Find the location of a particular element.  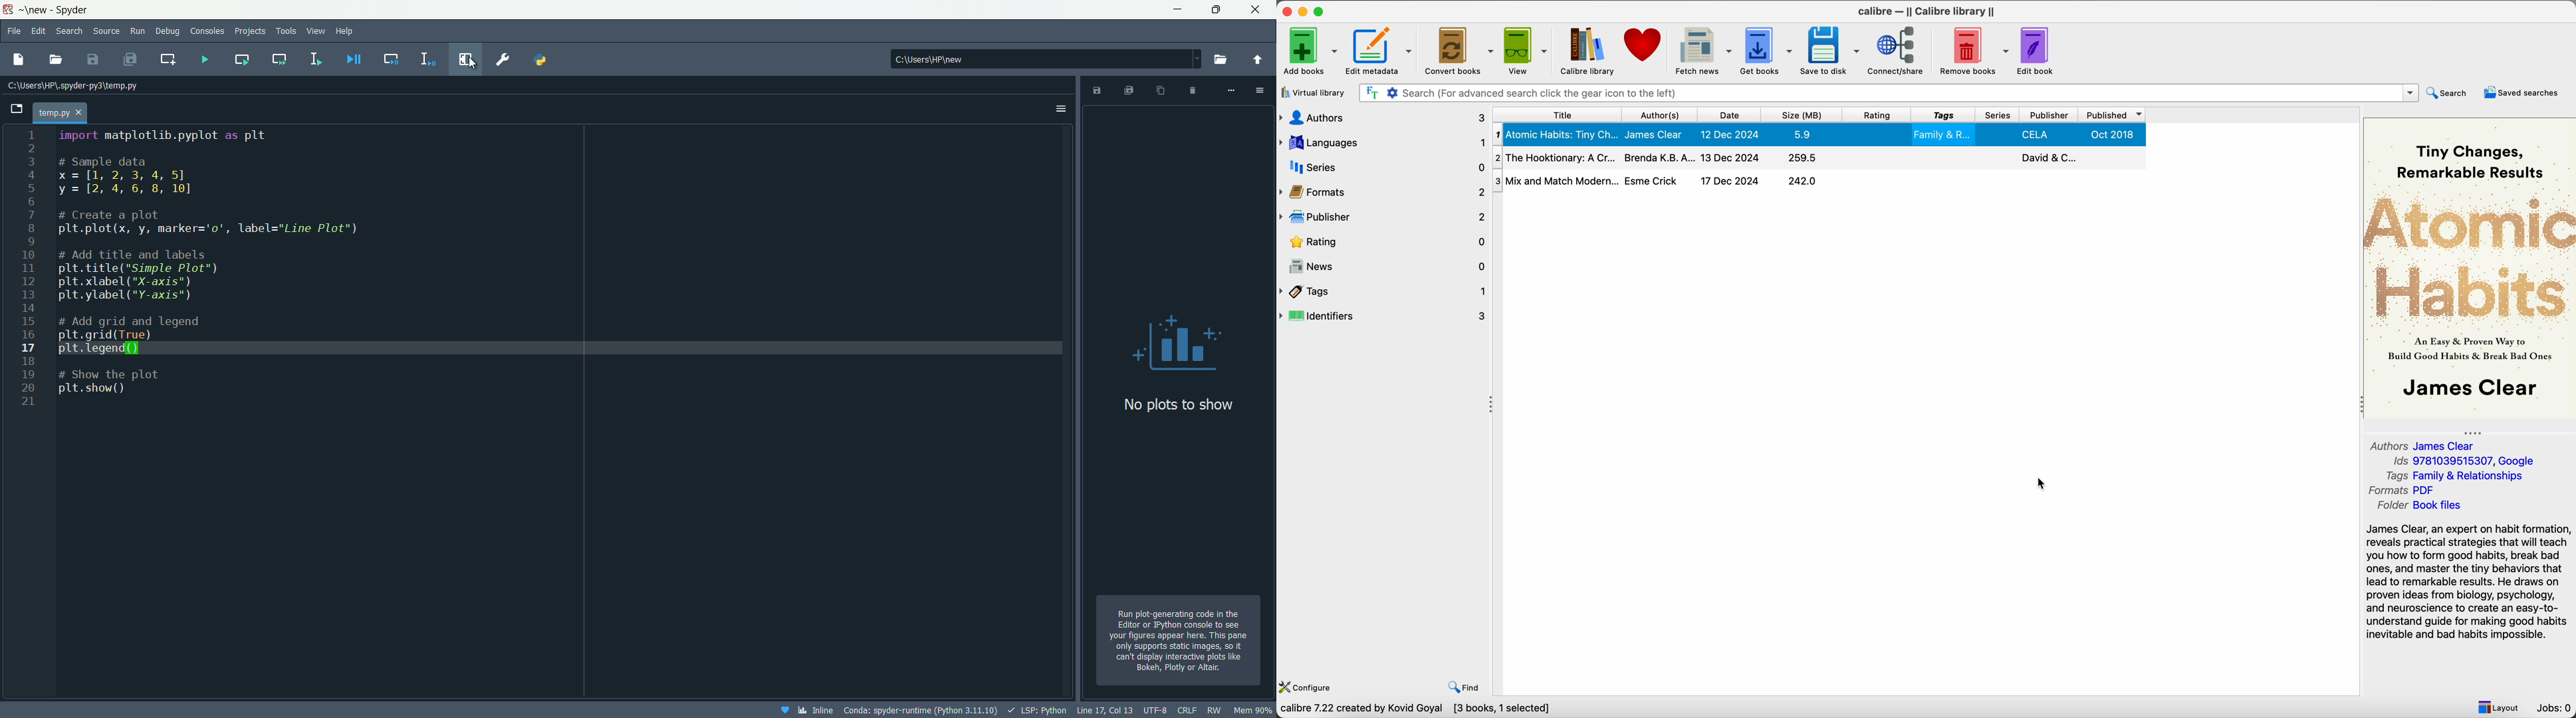

help is located at coordinates (346, 31).